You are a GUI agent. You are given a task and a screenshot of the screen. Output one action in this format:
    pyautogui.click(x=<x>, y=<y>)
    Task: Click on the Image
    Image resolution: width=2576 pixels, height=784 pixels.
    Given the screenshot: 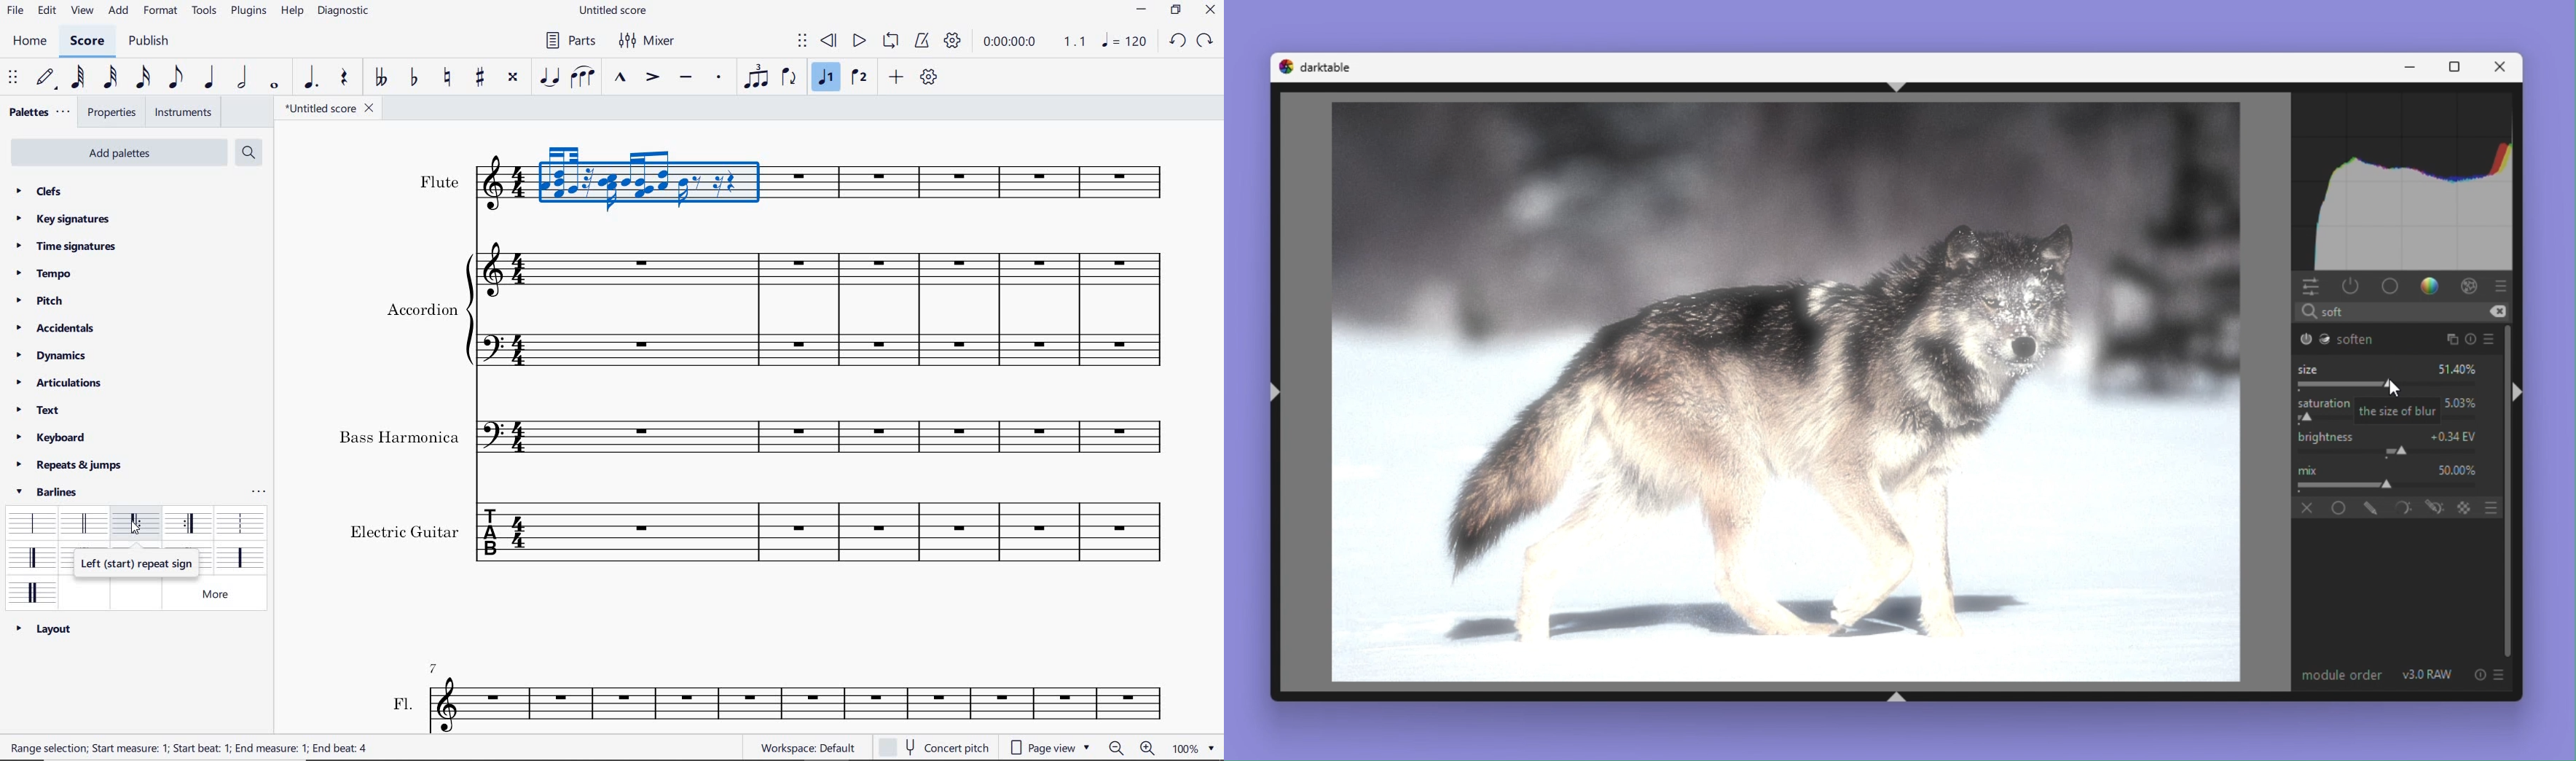 What is the action you would take?
    pyautogui.click(x=1776, y=394)
    